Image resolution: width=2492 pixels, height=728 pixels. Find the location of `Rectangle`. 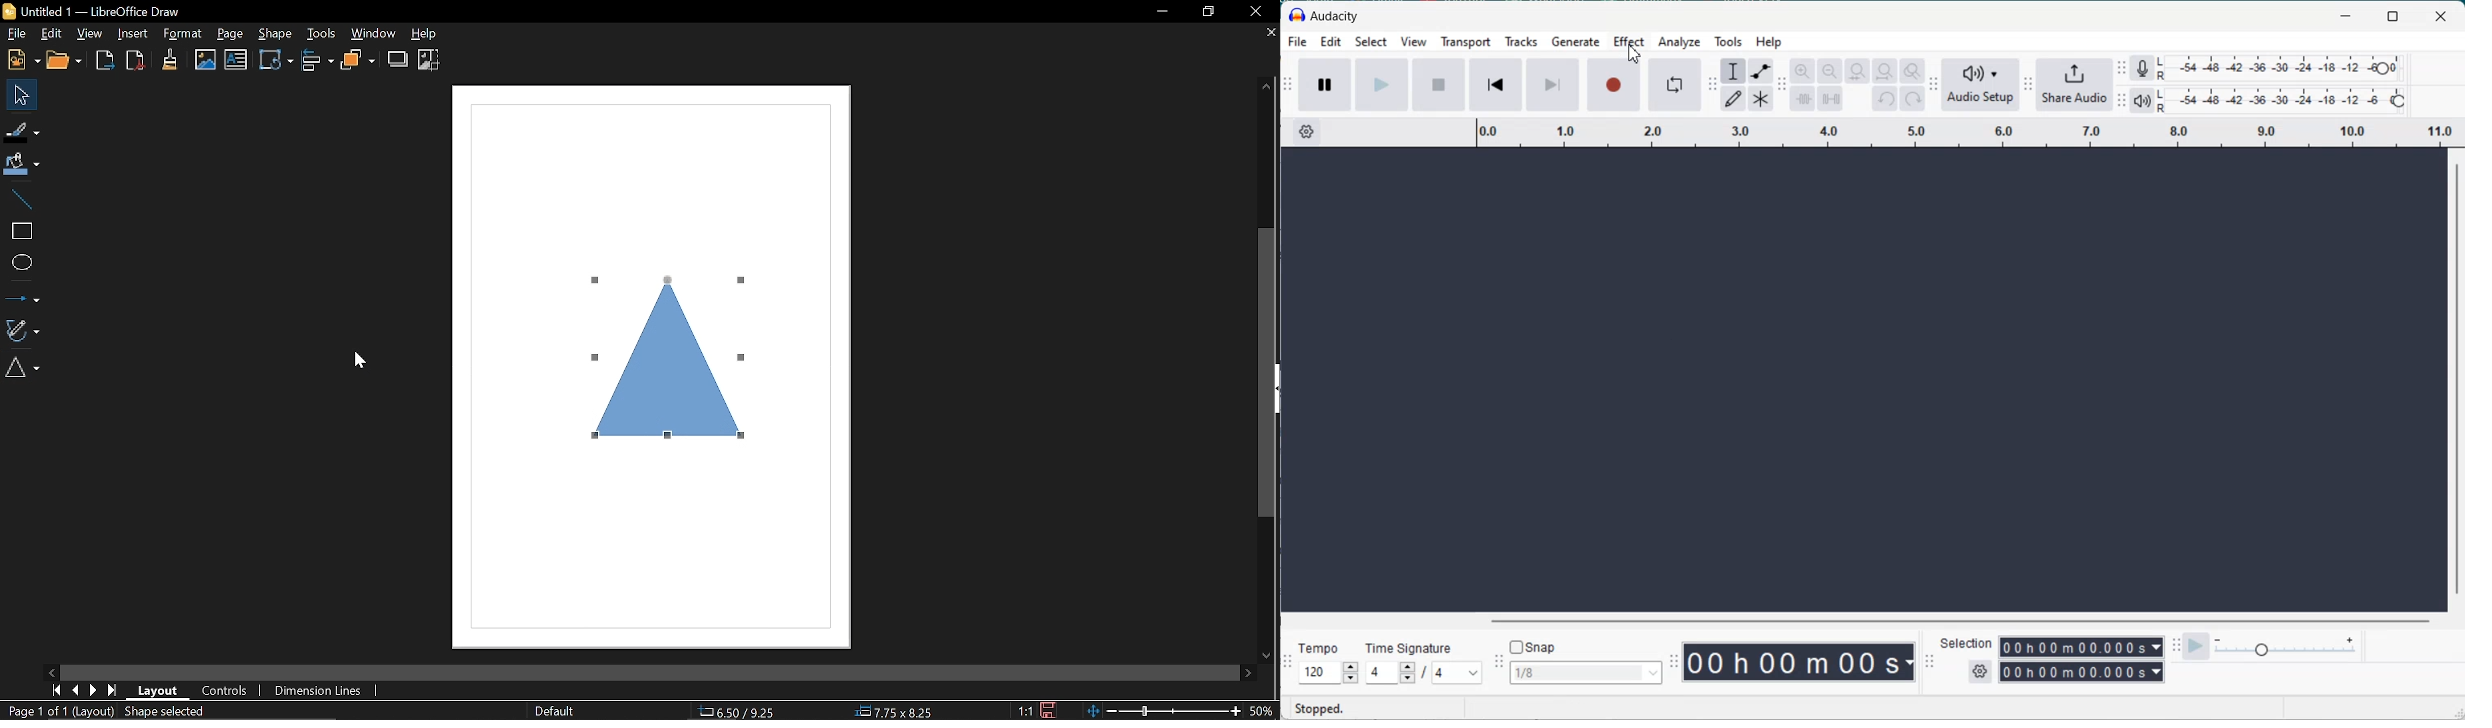

Rectangle is located at coordinates (20, 231).